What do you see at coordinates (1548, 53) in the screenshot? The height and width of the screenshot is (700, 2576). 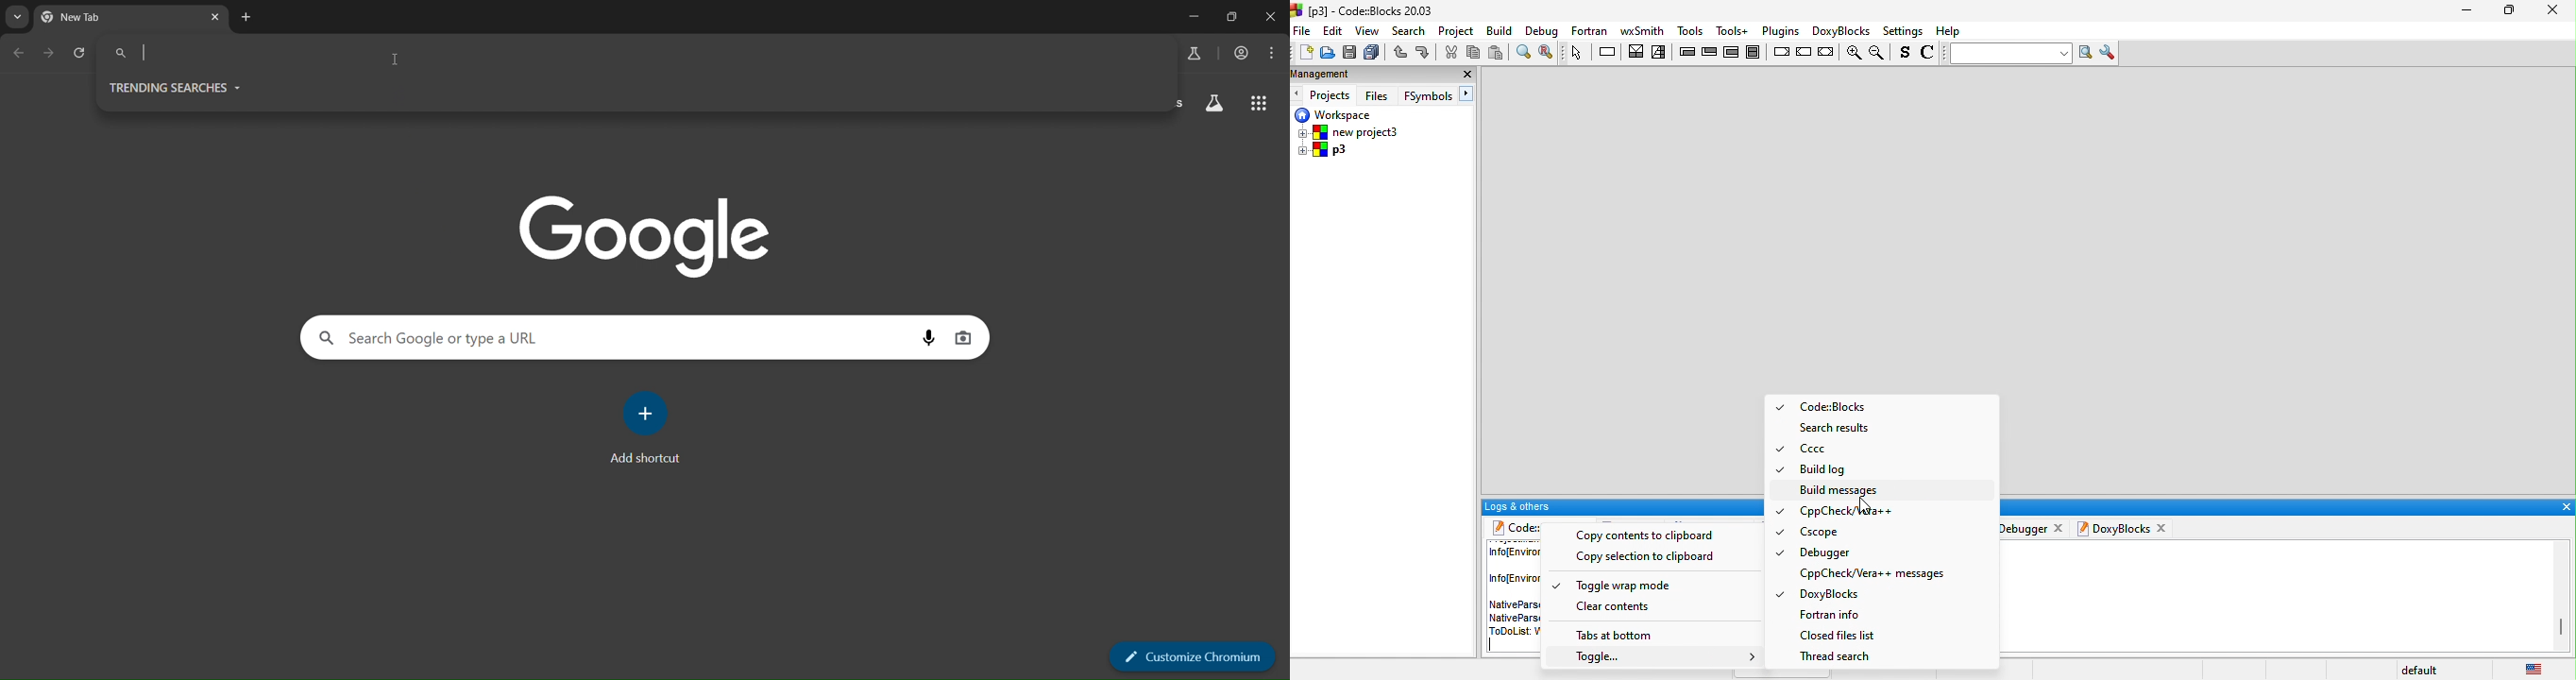 I see `replace` at bounding box center [1548, 53].